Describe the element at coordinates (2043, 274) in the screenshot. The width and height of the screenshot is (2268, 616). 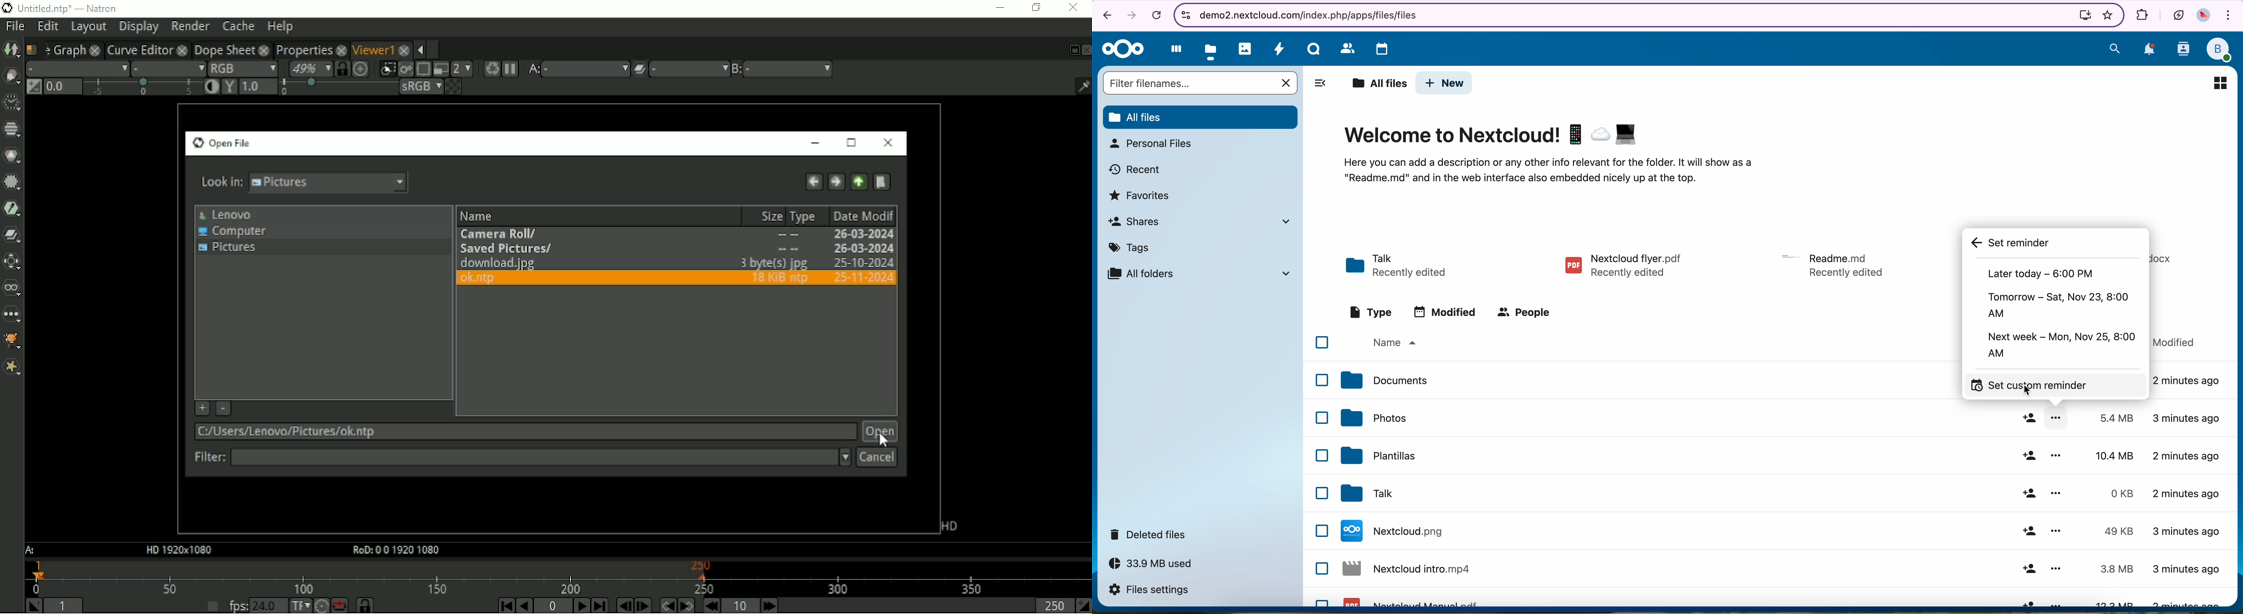
I see `later today` at that location.